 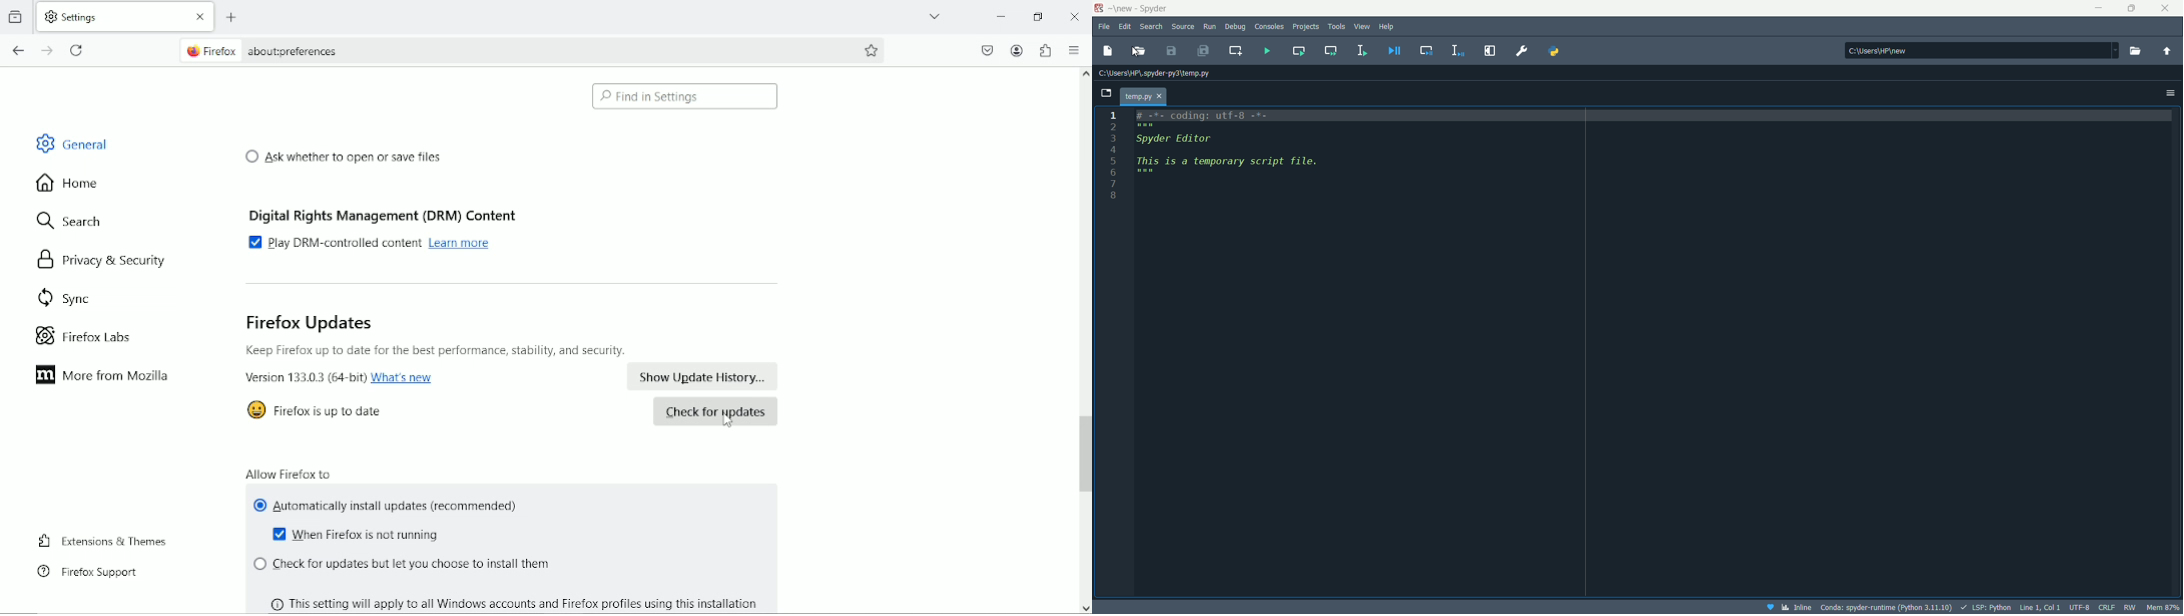 What do you see at coordinates (1363, 27) in the screenshot?
I see `View menu` at bounding box center [1363, 27].